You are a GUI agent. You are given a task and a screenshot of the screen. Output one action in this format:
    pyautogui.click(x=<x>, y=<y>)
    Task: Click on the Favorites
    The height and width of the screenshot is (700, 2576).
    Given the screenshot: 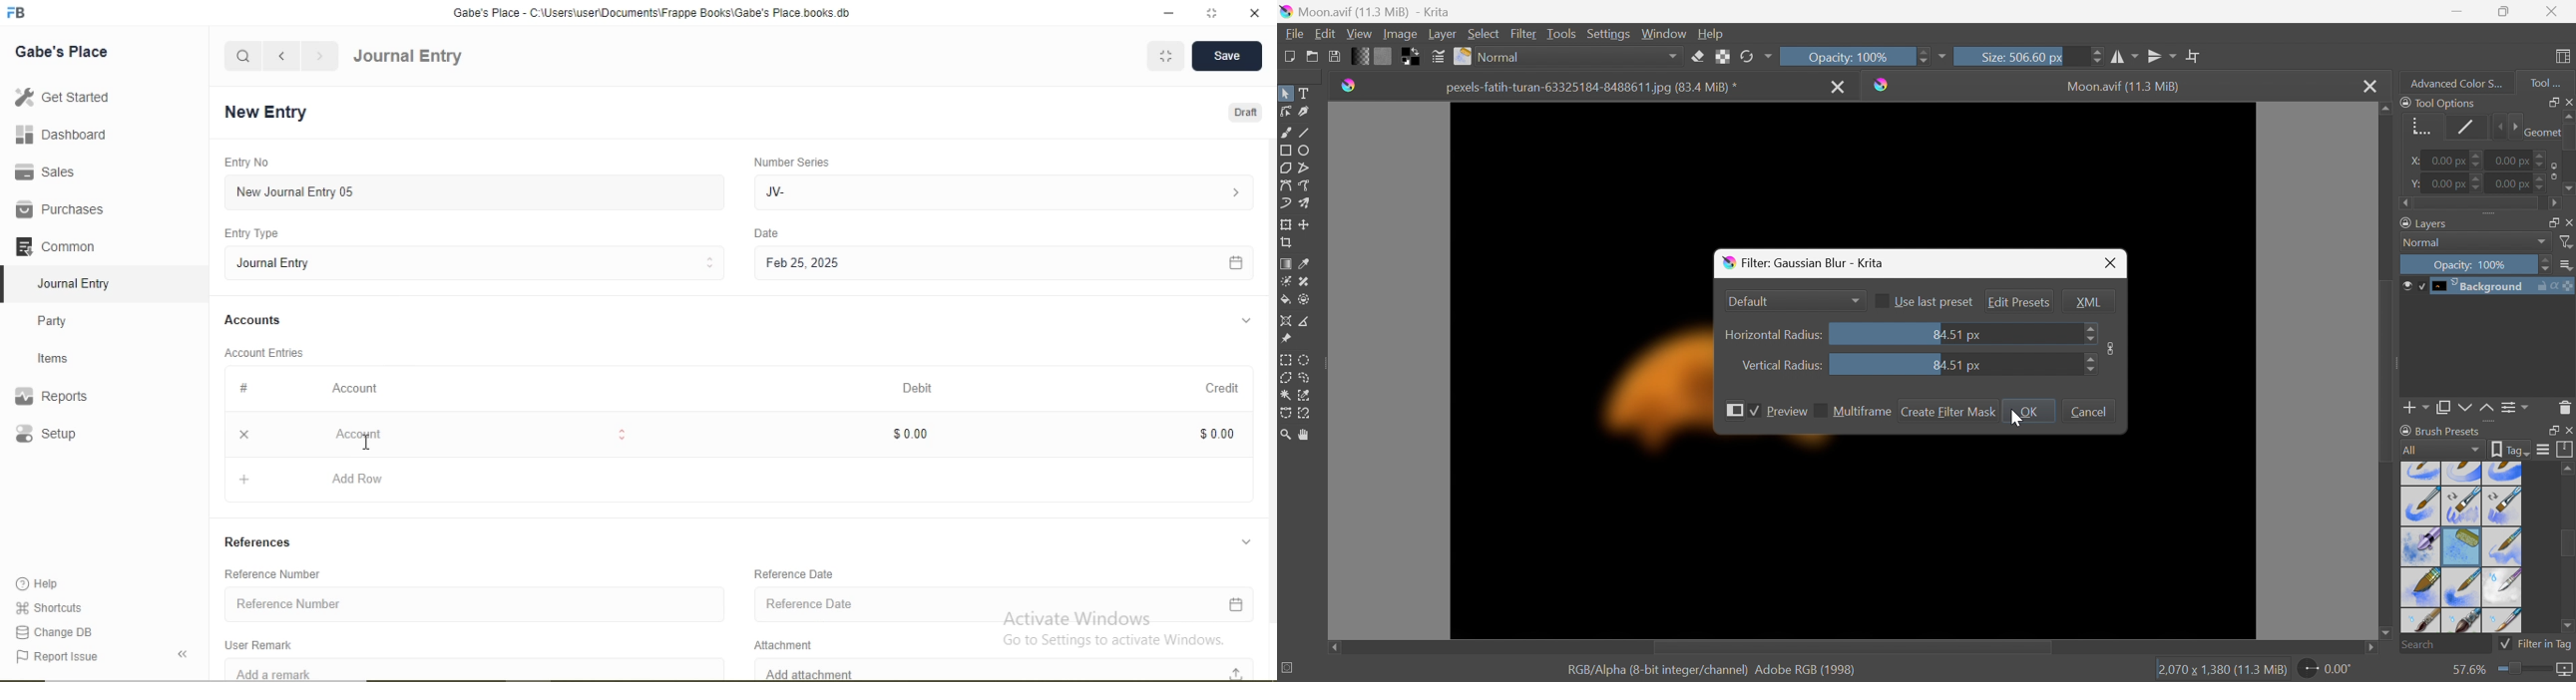 What is the action you would take?
    pyautogui.click(x=1569, y=57)
    